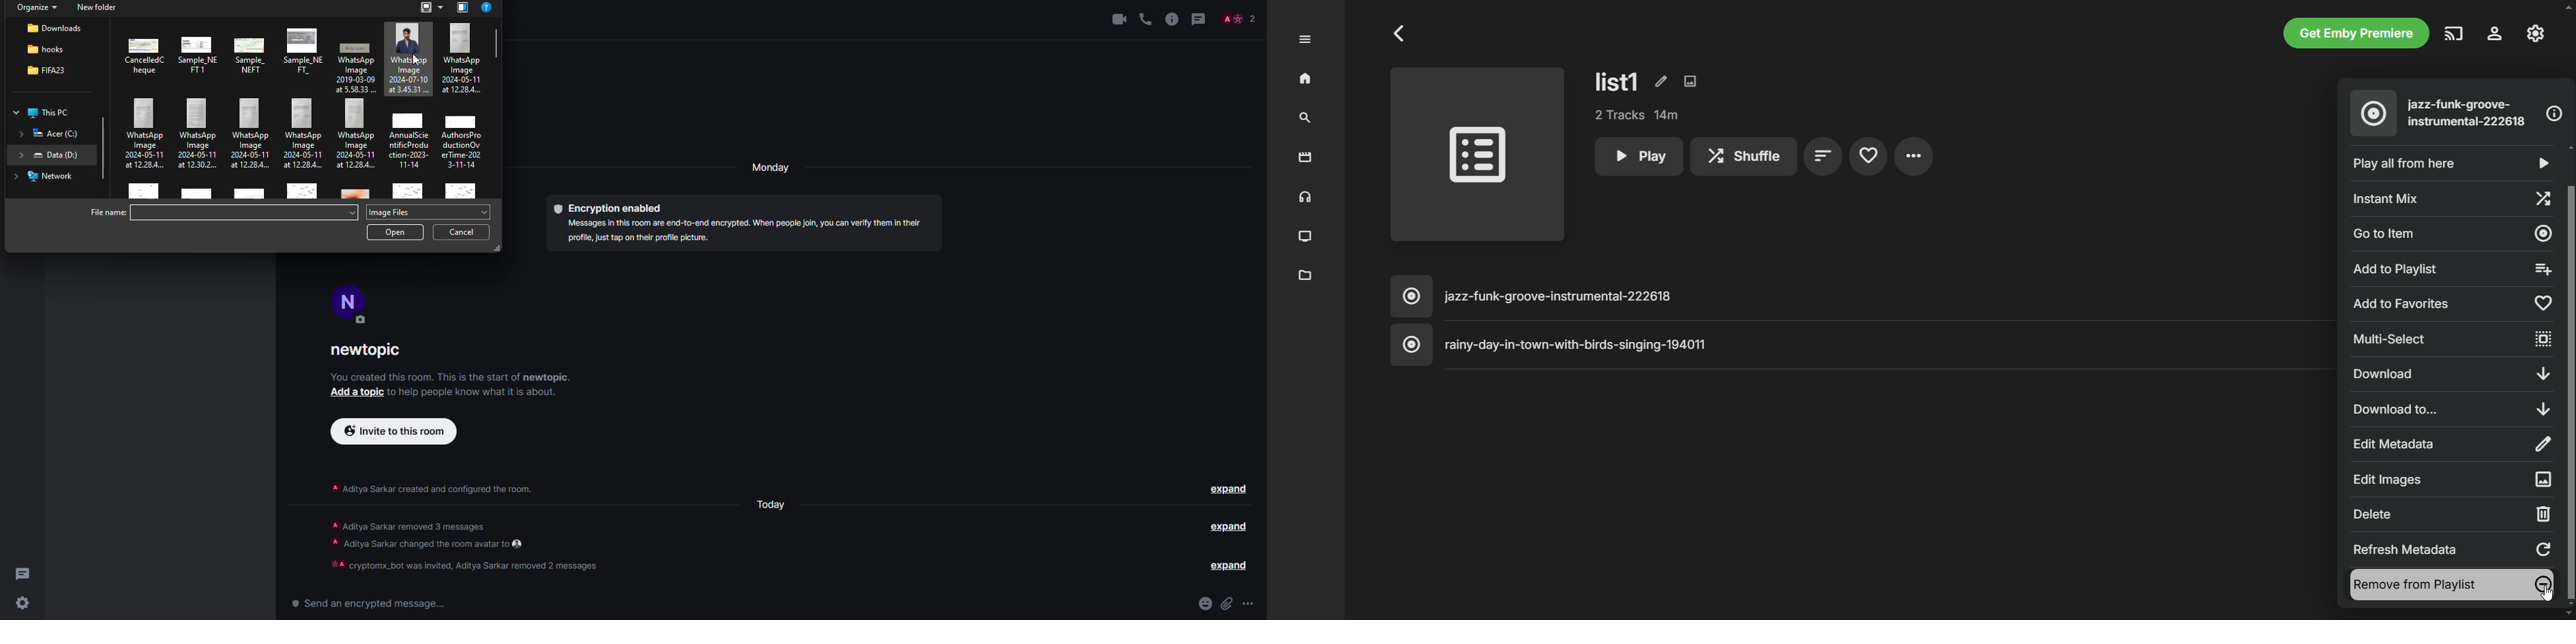 The width and height of the screenshot is (2576, 644). I want to click on expand, so click(1229, 489).